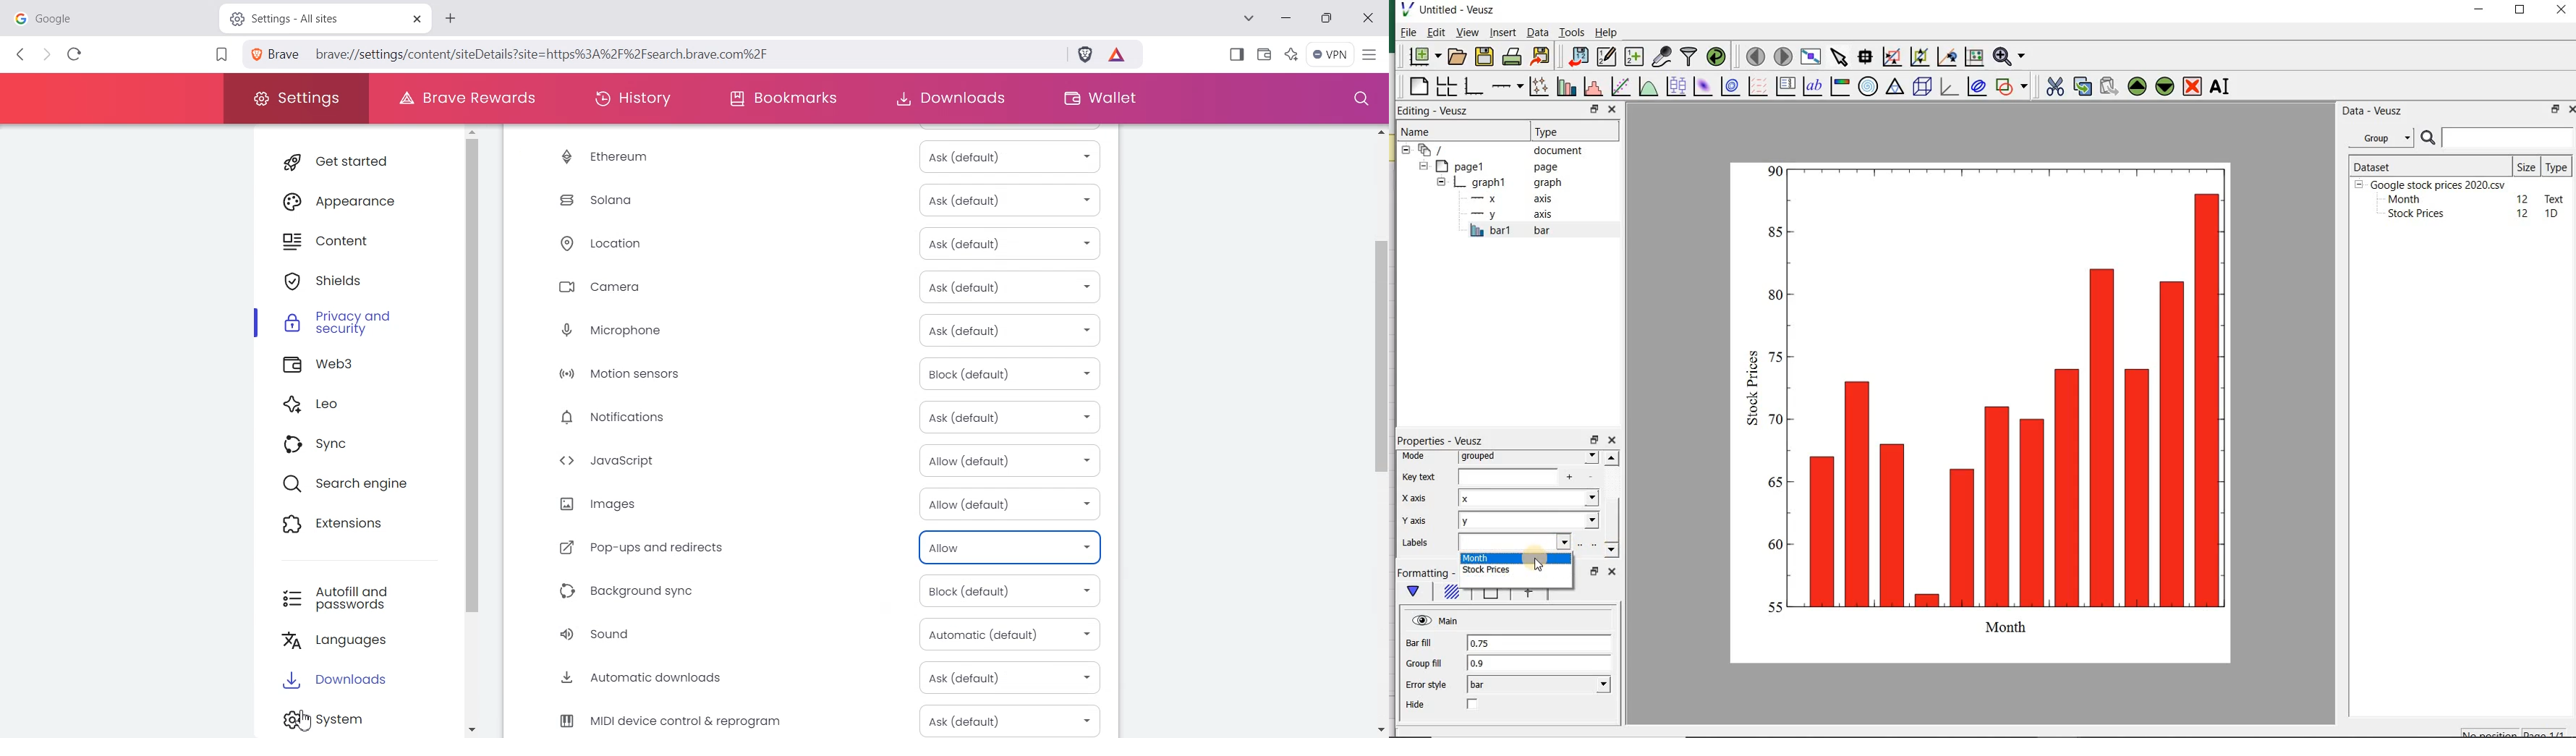 The image size is (2576, 756). I want to click on select items from the graph or scroll, so click(1838, 57).